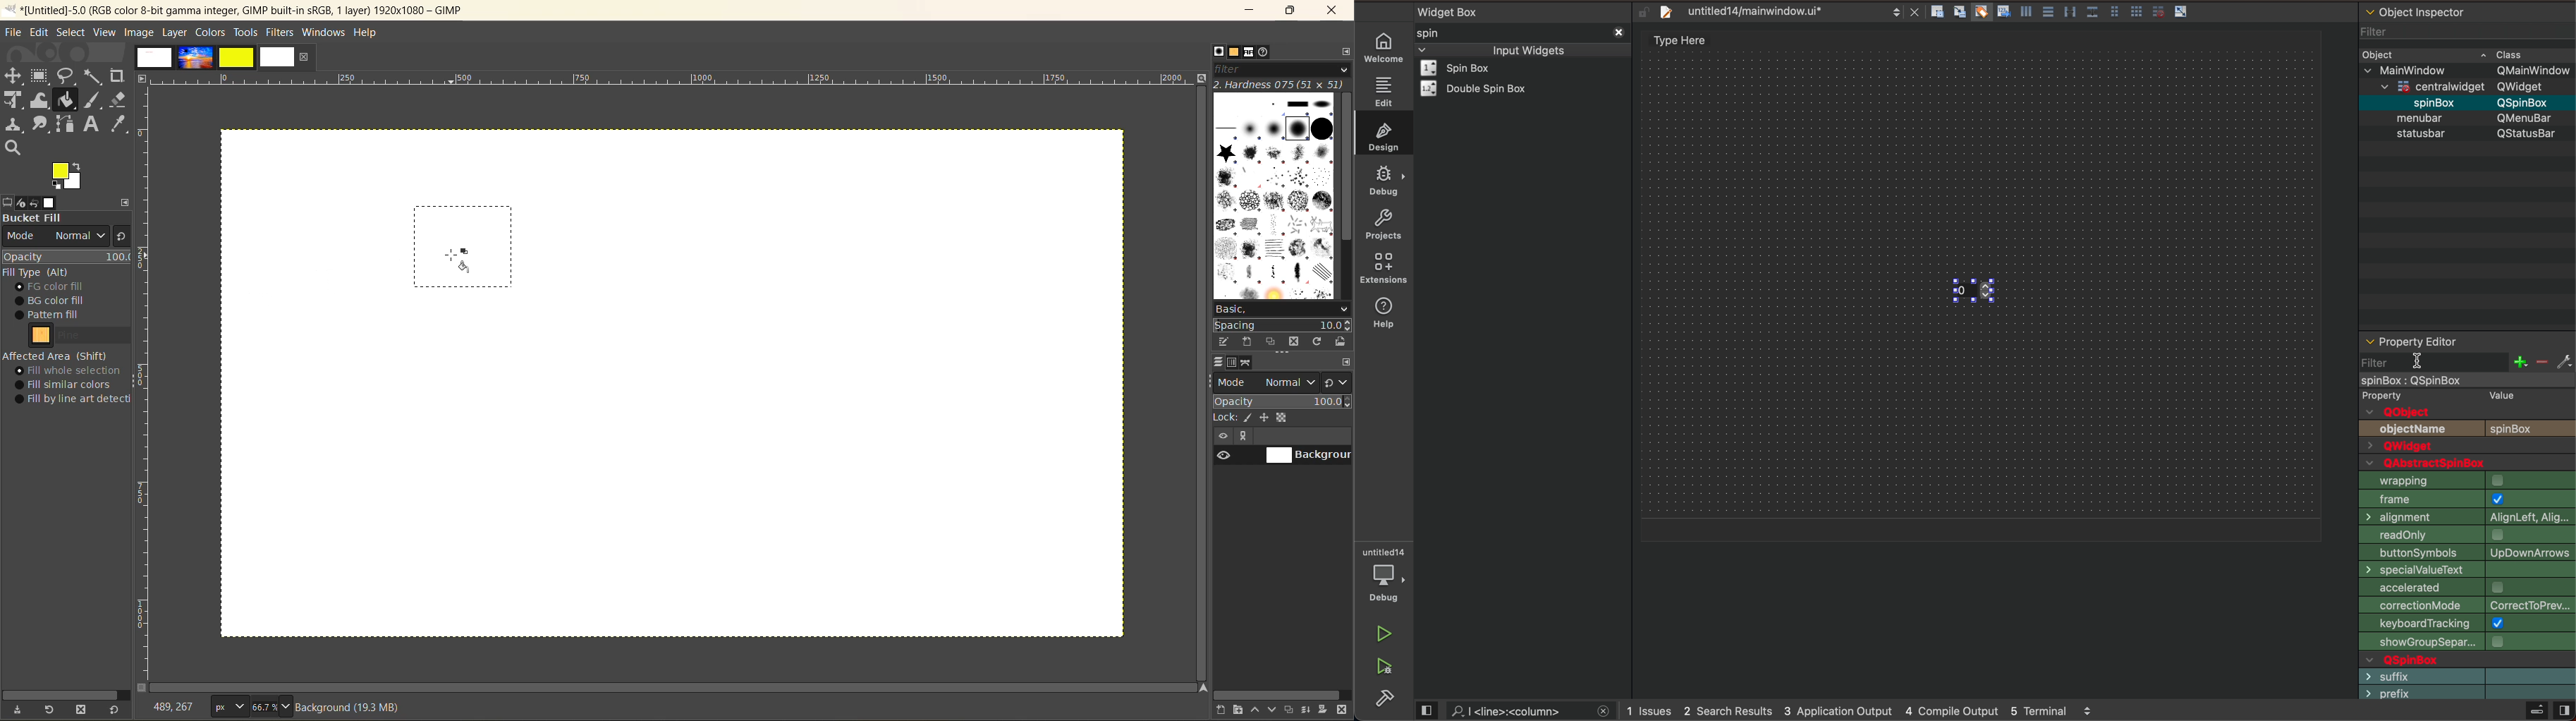  I want to click on object, so click(2381, 54).